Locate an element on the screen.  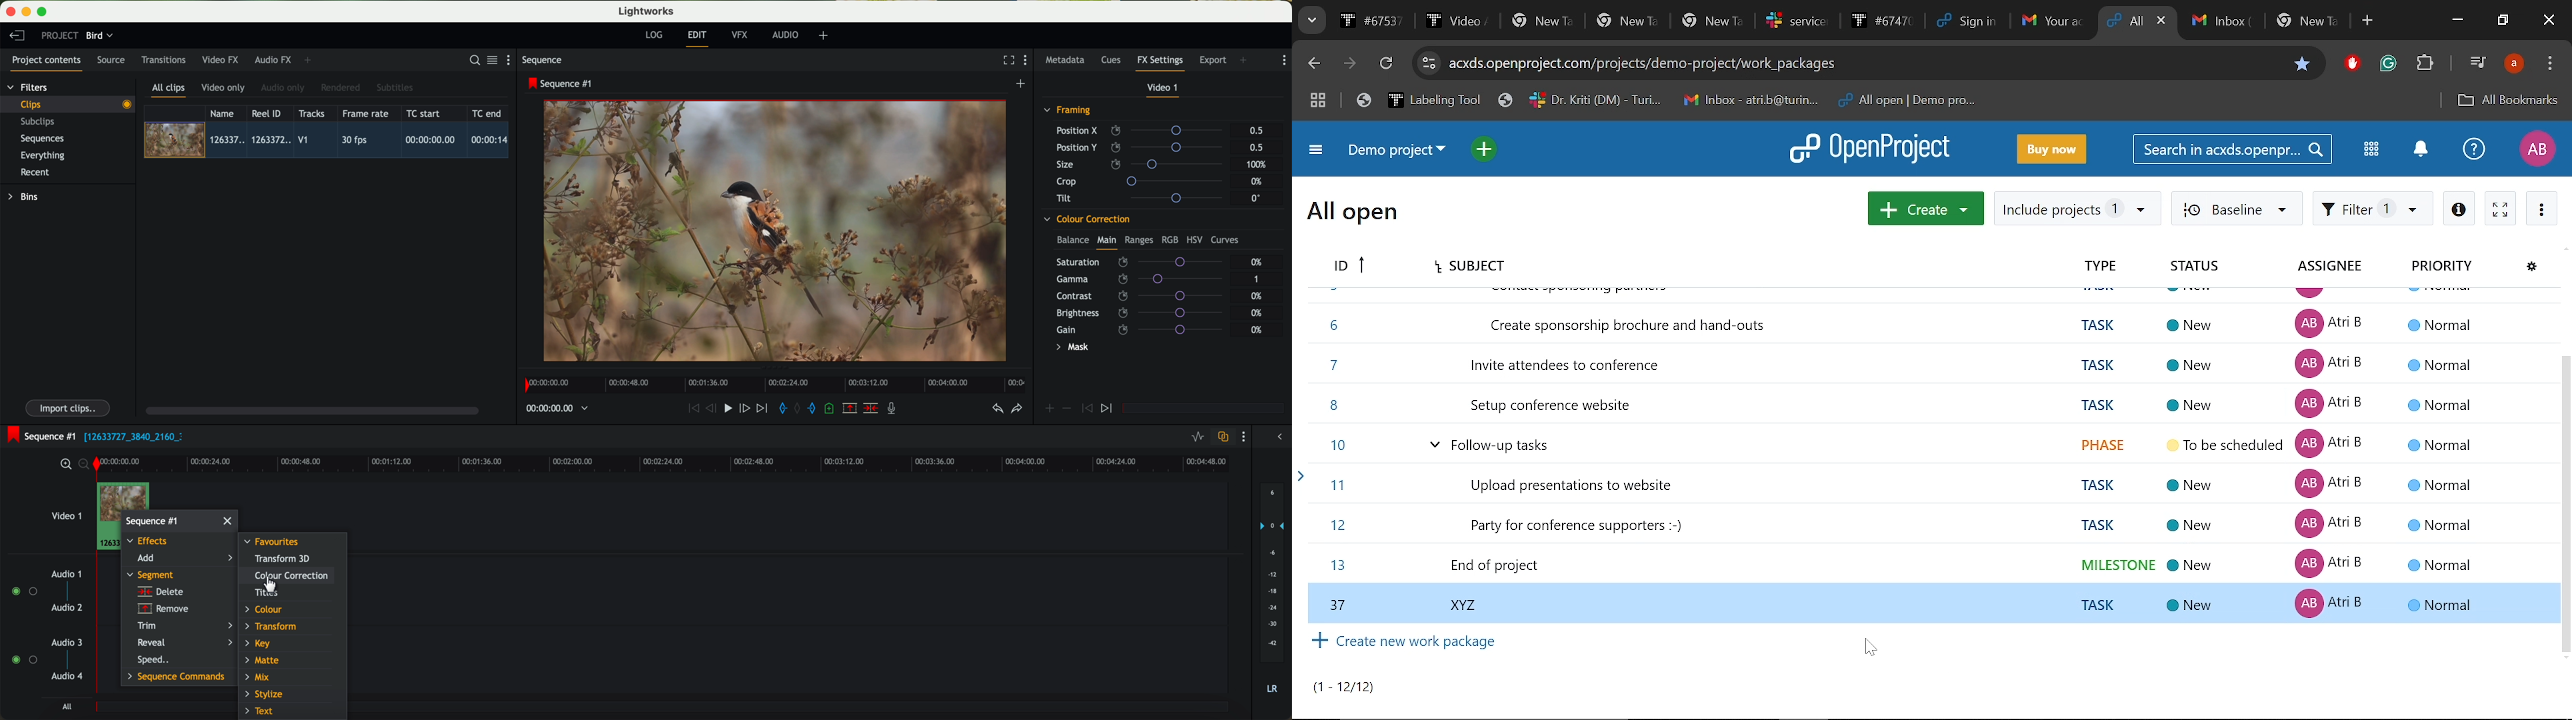
click on add is located at coordinates (185, 560).